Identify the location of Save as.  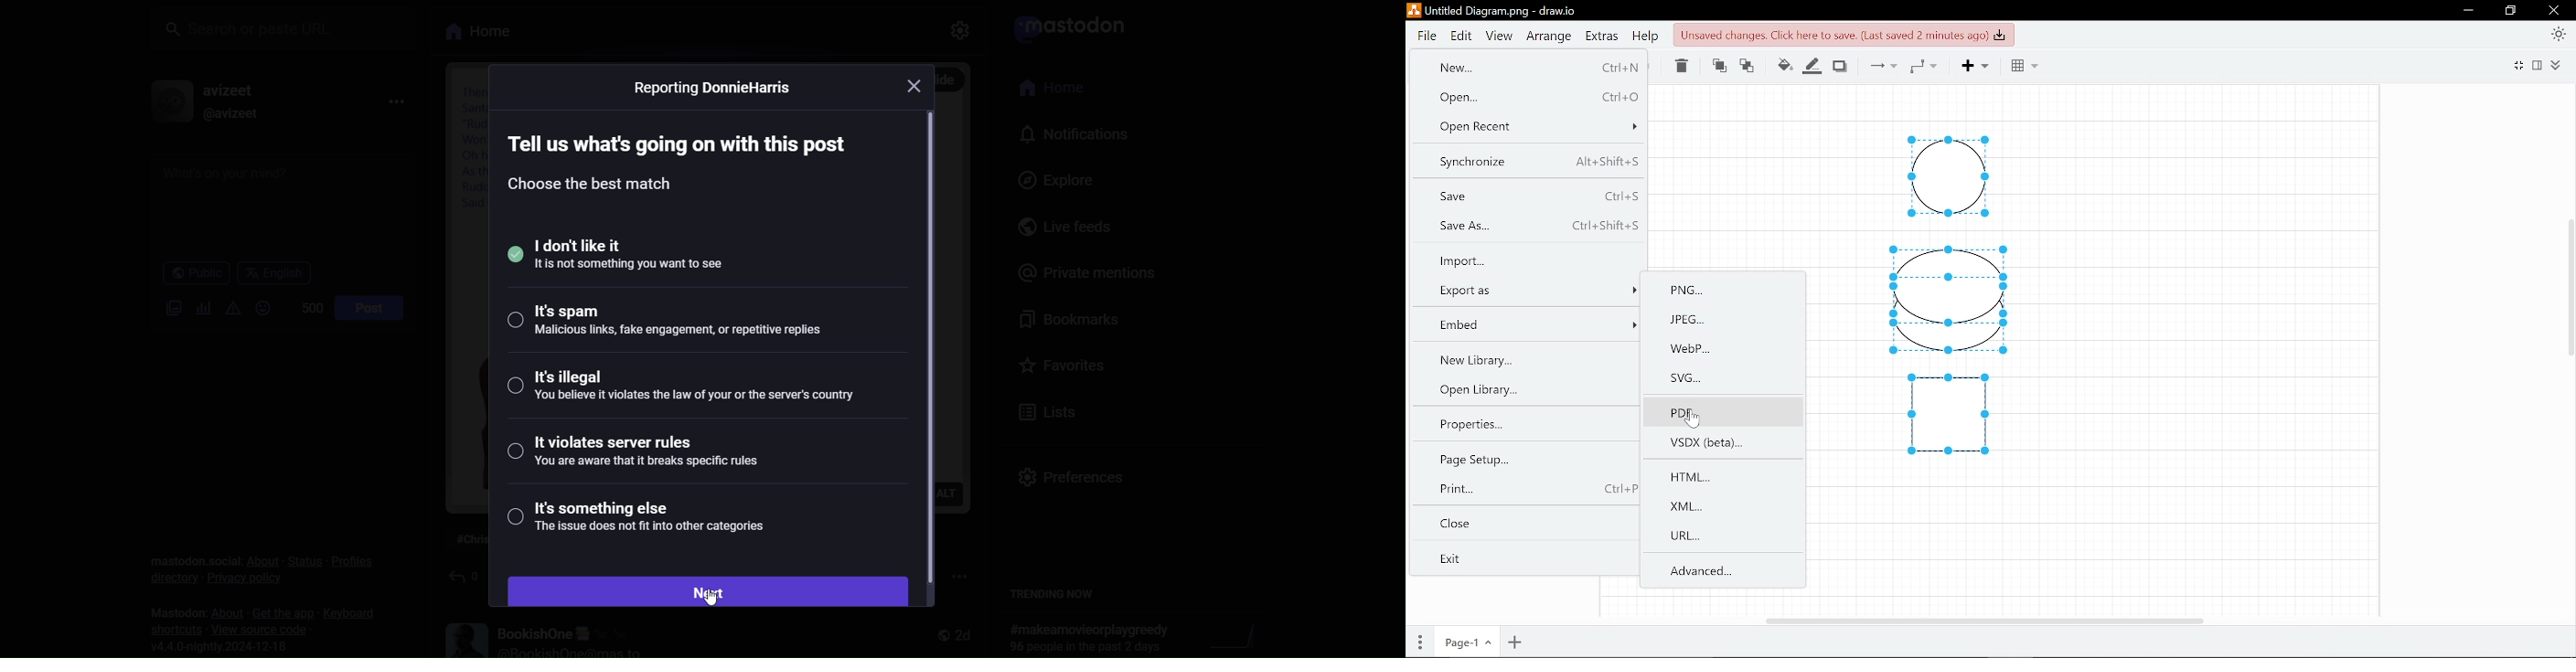
(1535, 225).